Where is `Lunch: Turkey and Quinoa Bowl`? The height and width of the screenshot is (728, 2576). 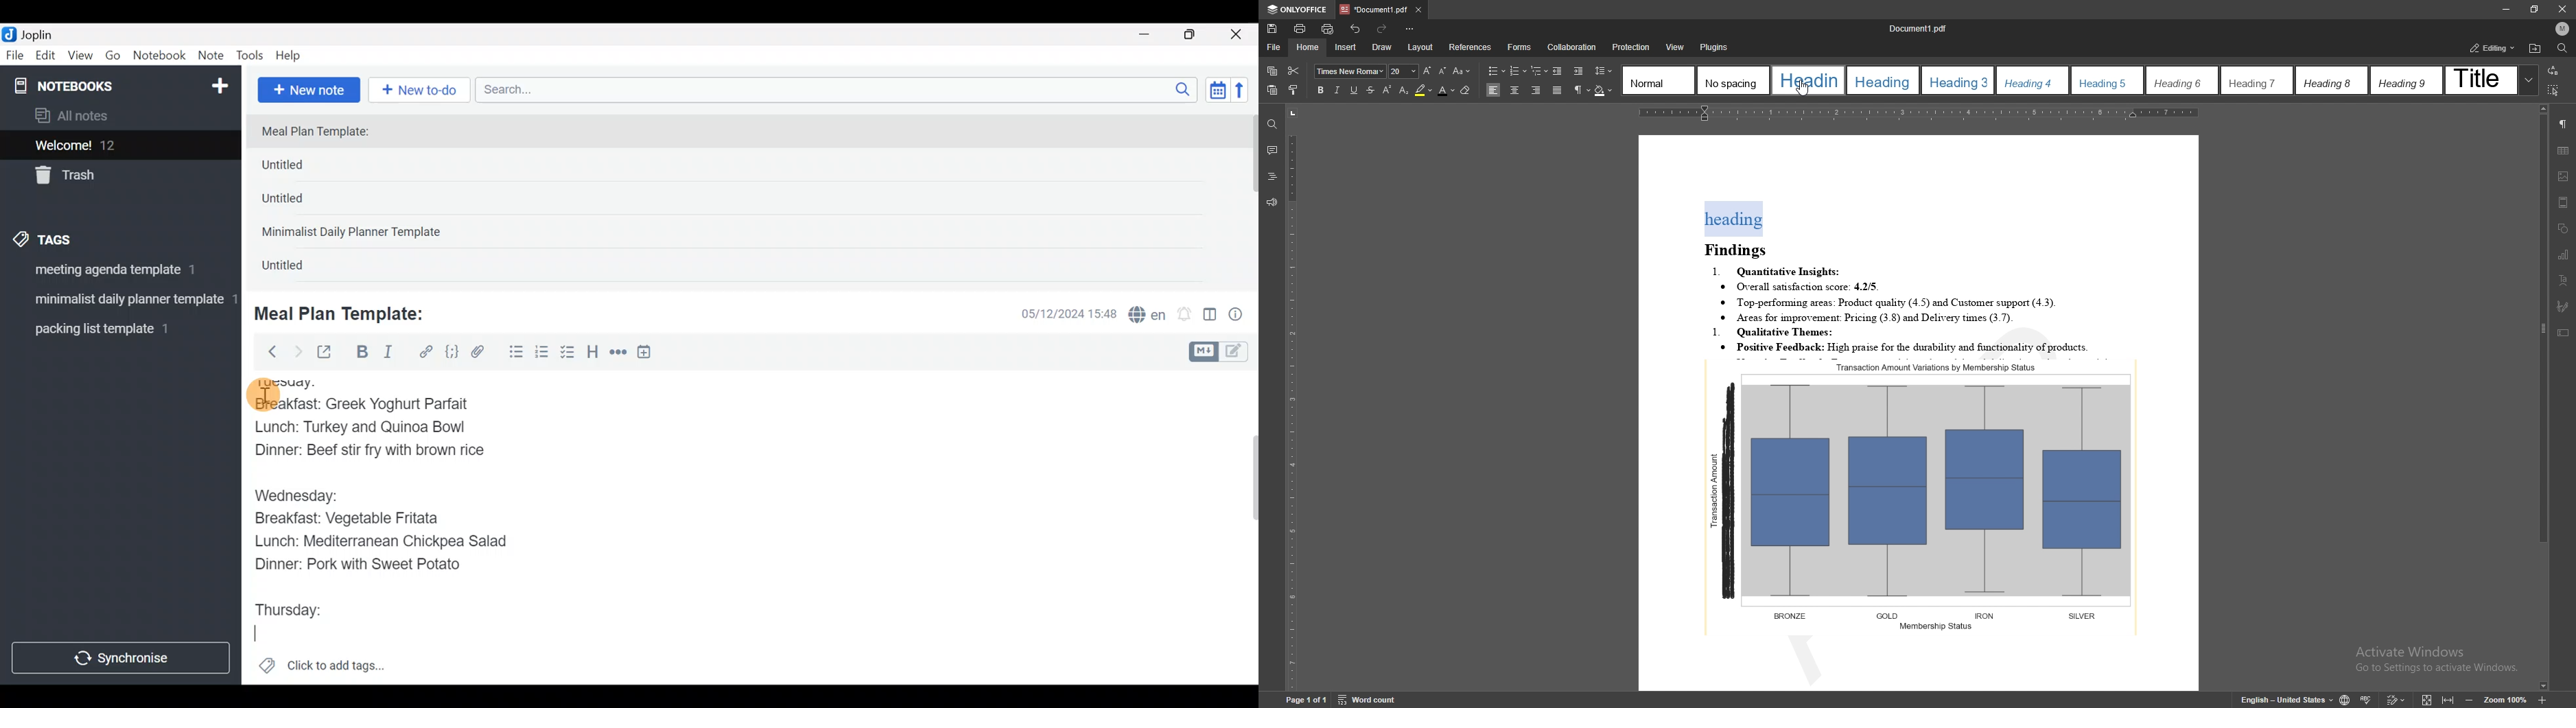
Lunch: Turkey and Quinoa Bowl is located at coordinates (361, 430).